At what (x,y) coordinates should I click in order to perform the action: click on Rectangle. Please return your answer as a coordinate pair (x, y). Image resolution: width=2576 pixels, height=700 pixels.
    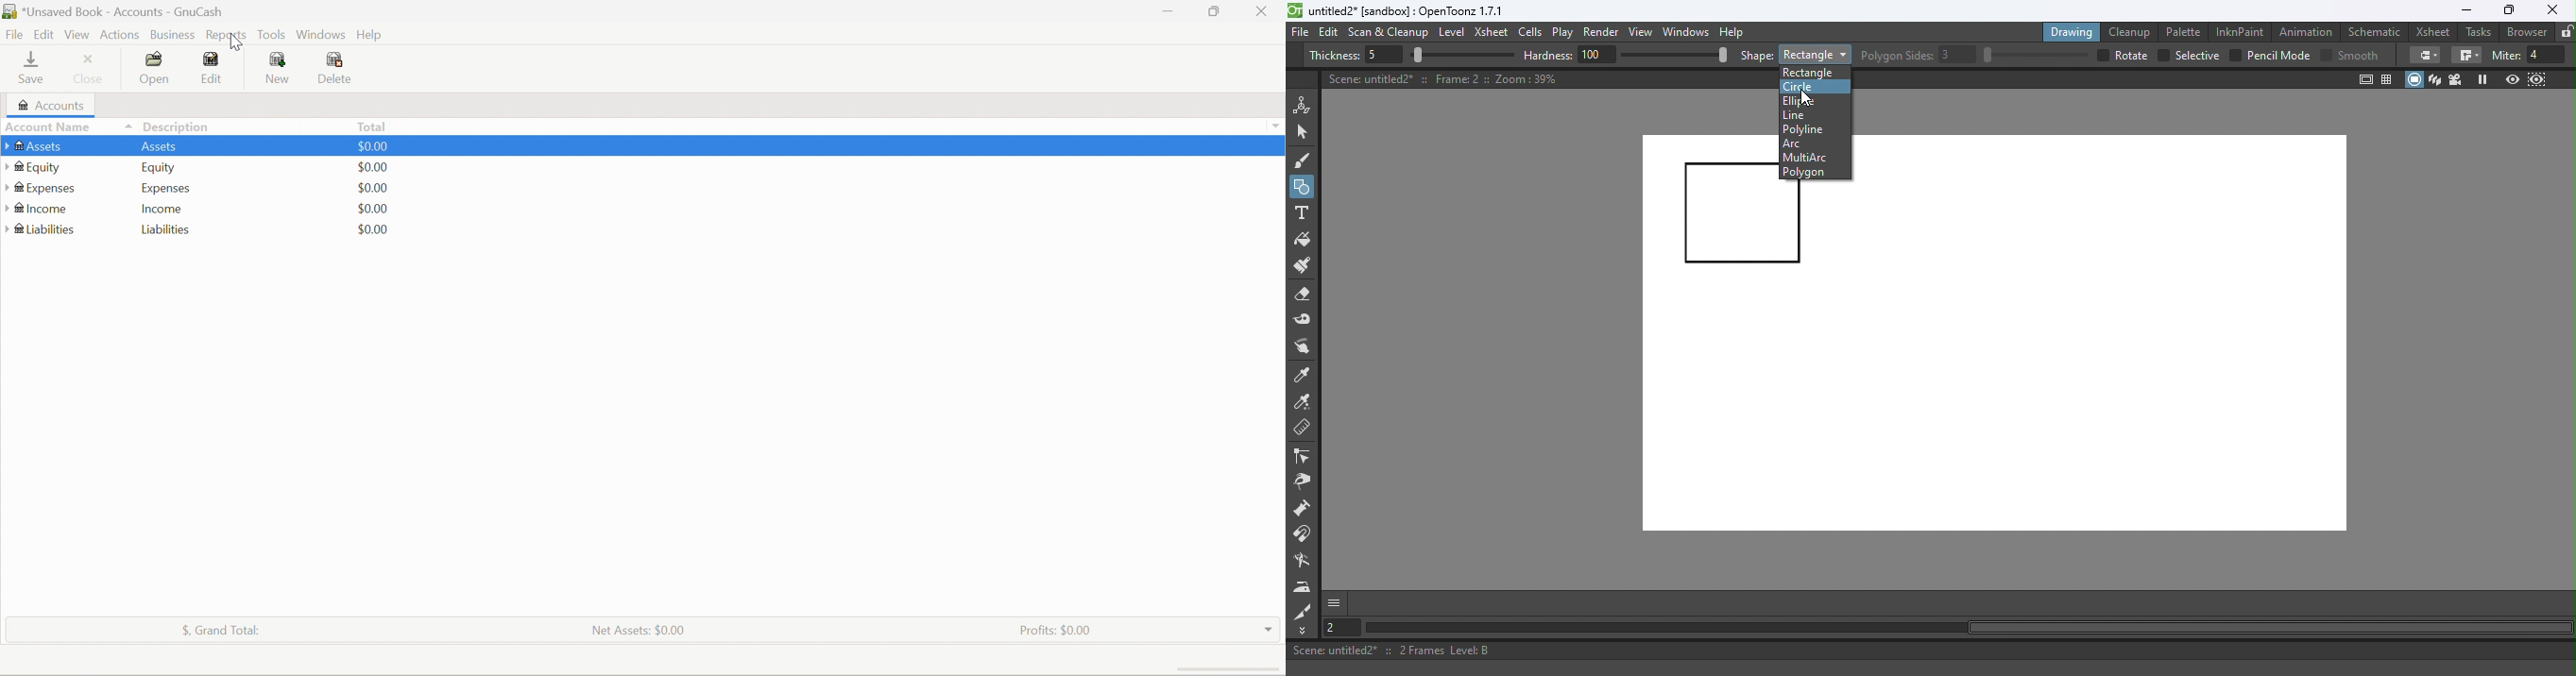
    Looking at the image, I should click on (1814, 71).